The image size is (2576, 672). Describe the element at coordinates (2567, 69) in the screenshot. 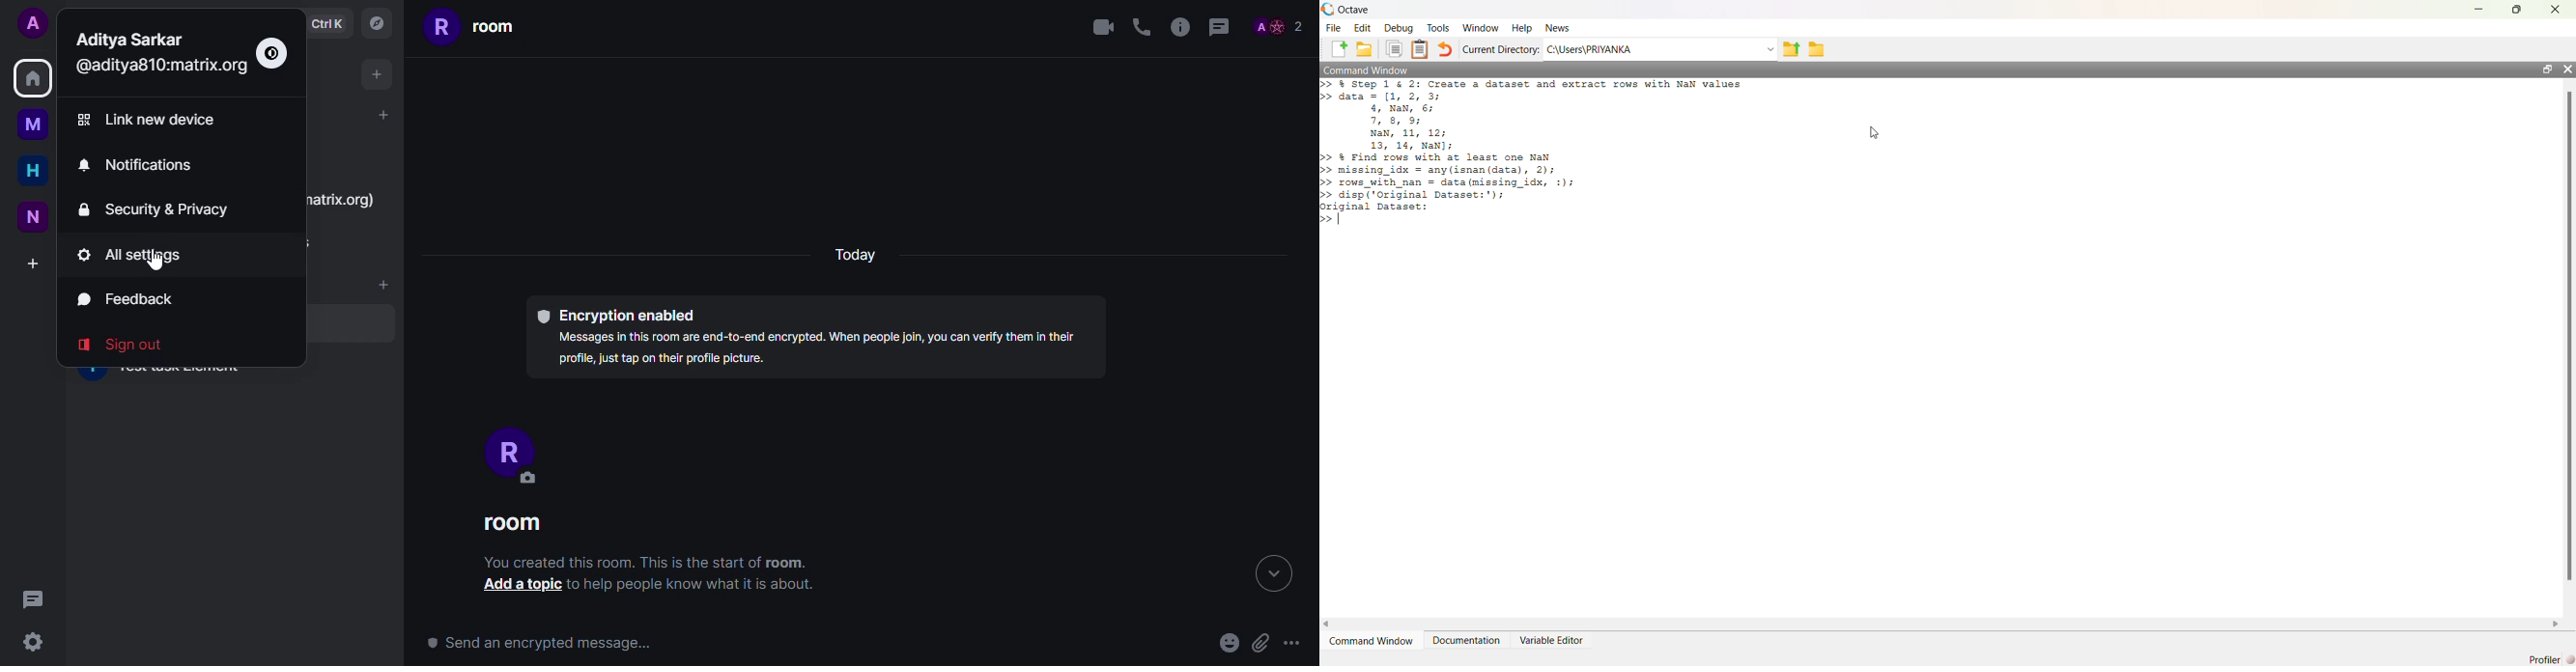

I see `close` at that location.